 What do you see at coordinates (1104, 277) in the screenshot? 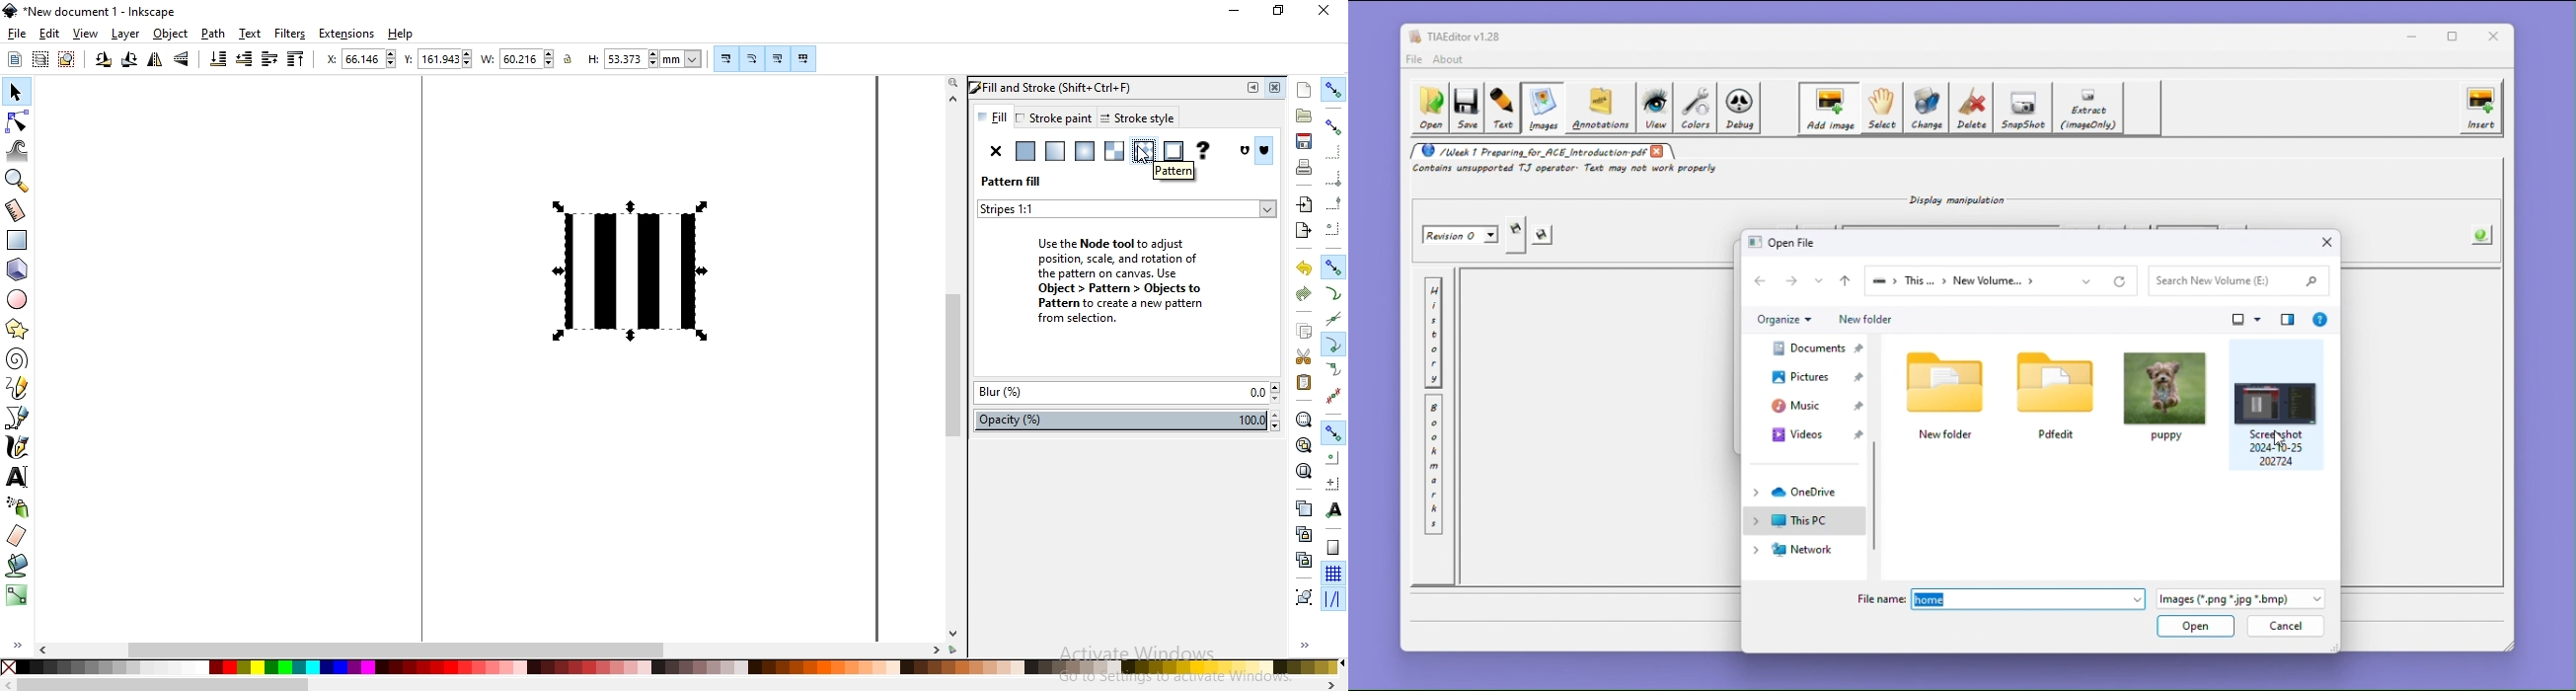
I see `Use the Node tool to adjustposition, scale, and rotation ofthe pattem on canvas. Use:Object > Pattern > Objects toPattern to create 2 new pattem from selection` at bounding box center [1104, 277].